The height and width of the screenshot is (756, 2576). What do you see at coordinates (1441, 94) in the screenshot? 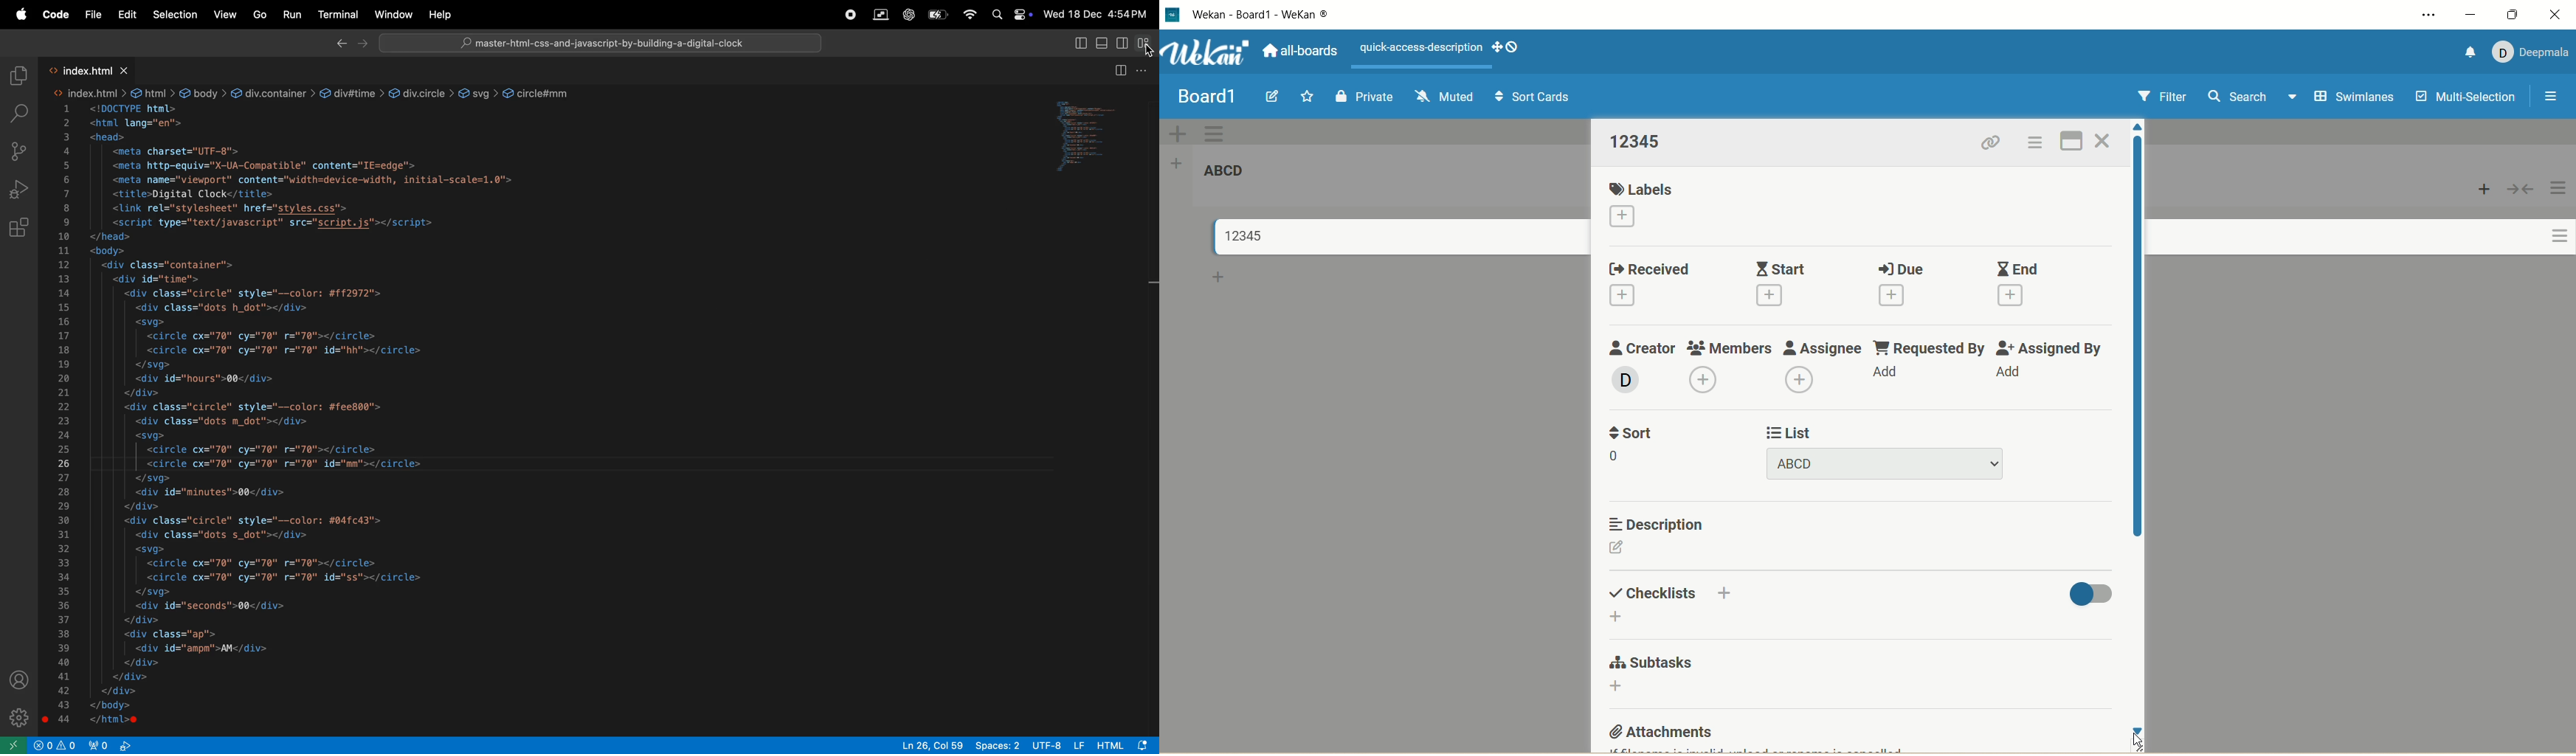
I see `muted` at bounding box center [1441, 94].